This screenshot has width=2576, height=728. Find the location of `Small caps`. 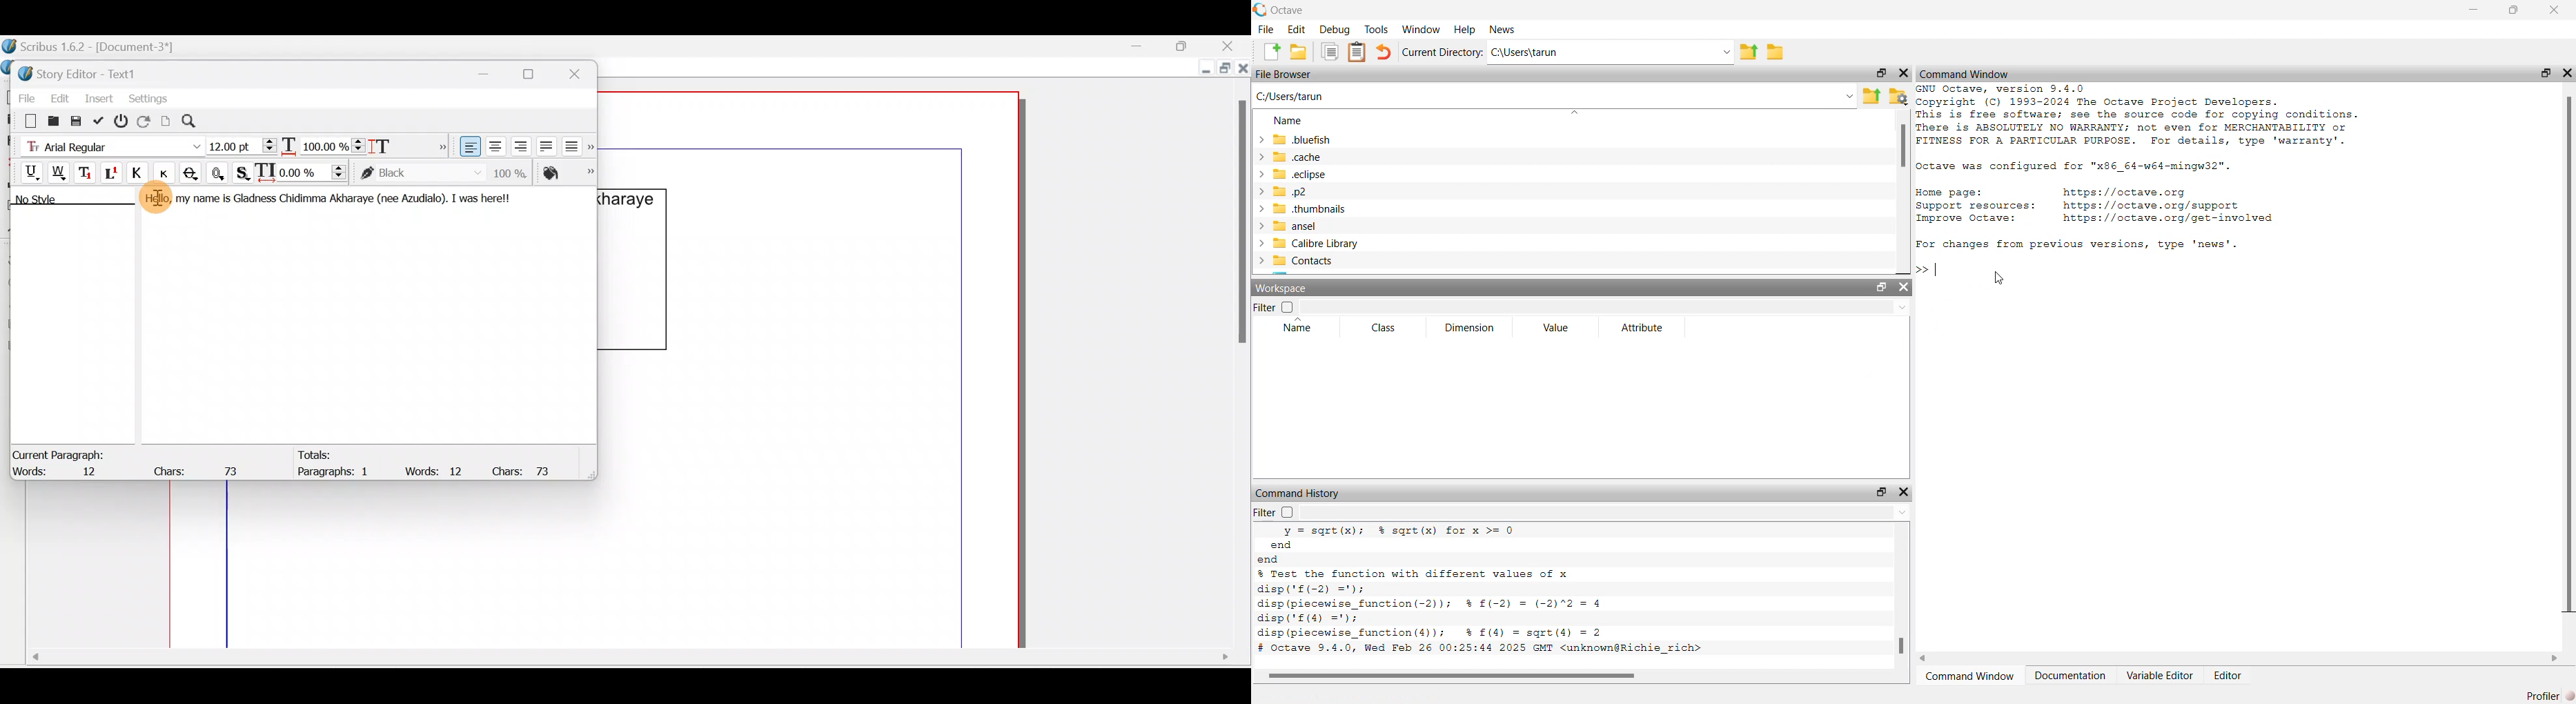

Small caps is located at coordinates (167, 172).